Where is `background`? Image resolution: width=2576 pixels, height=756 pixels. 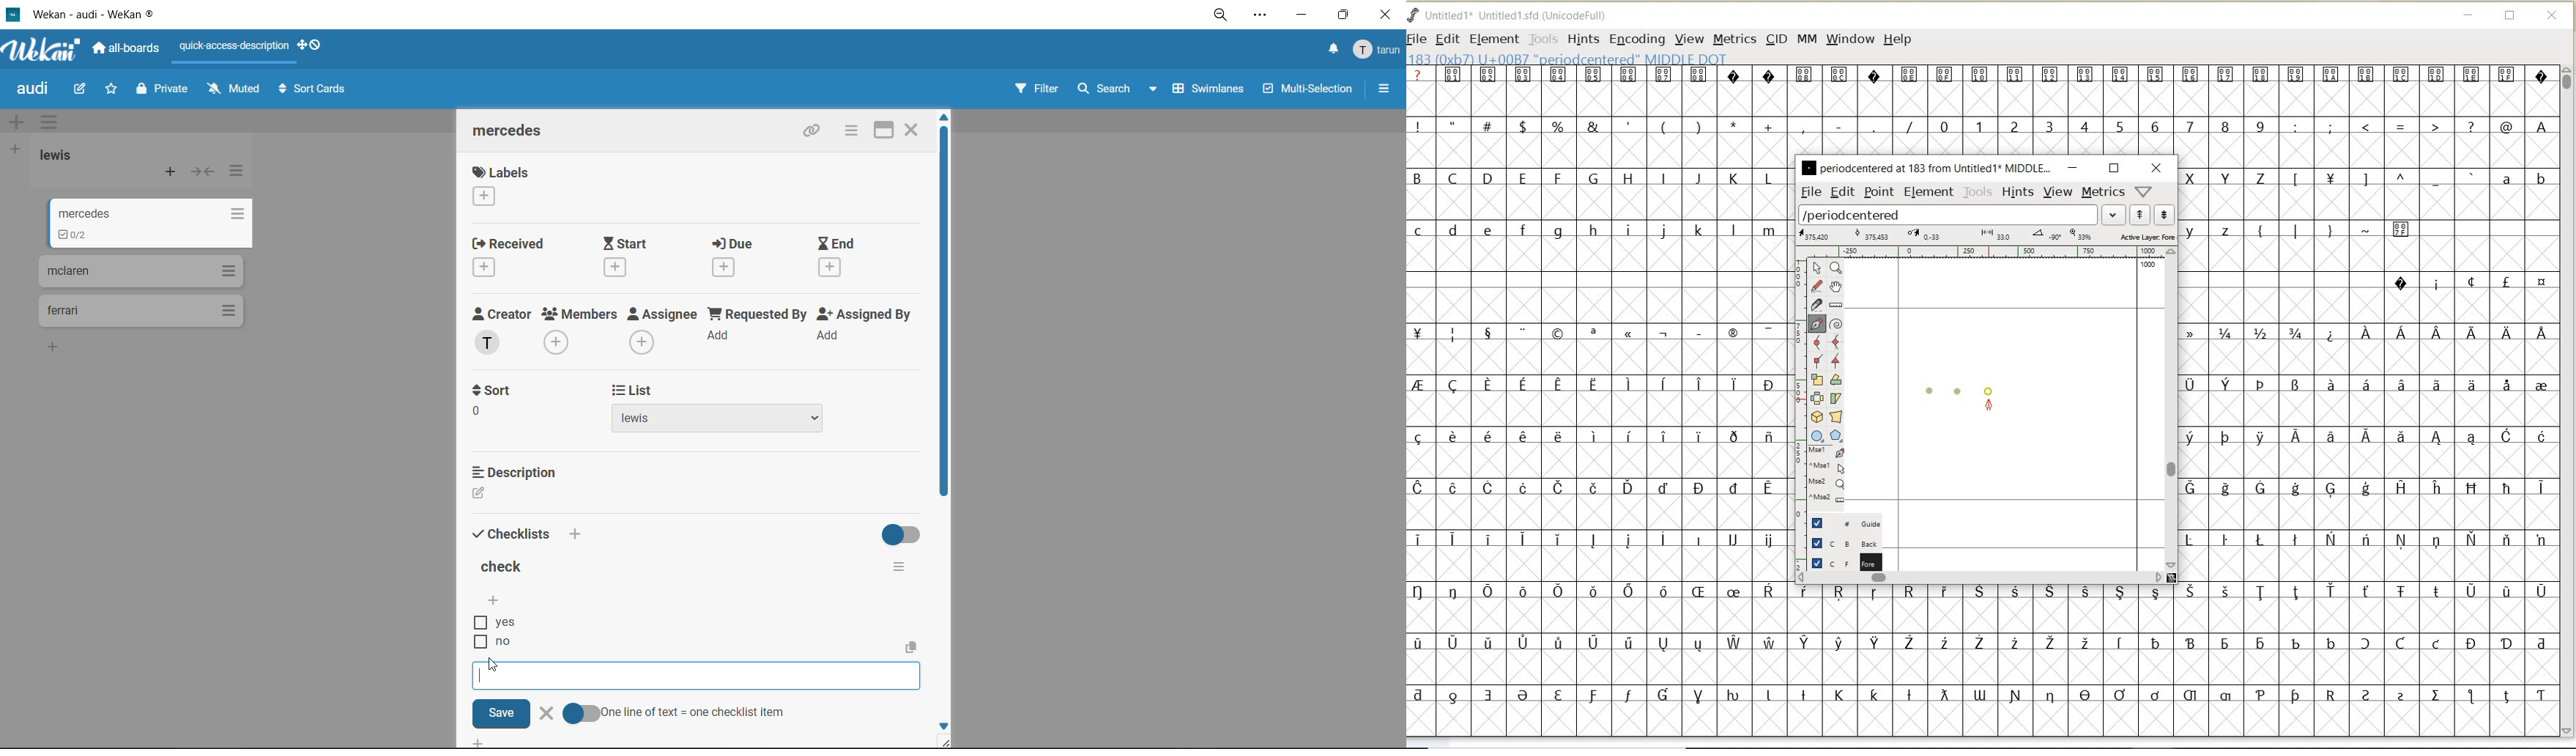
background is located at coordinates (1840, 543).